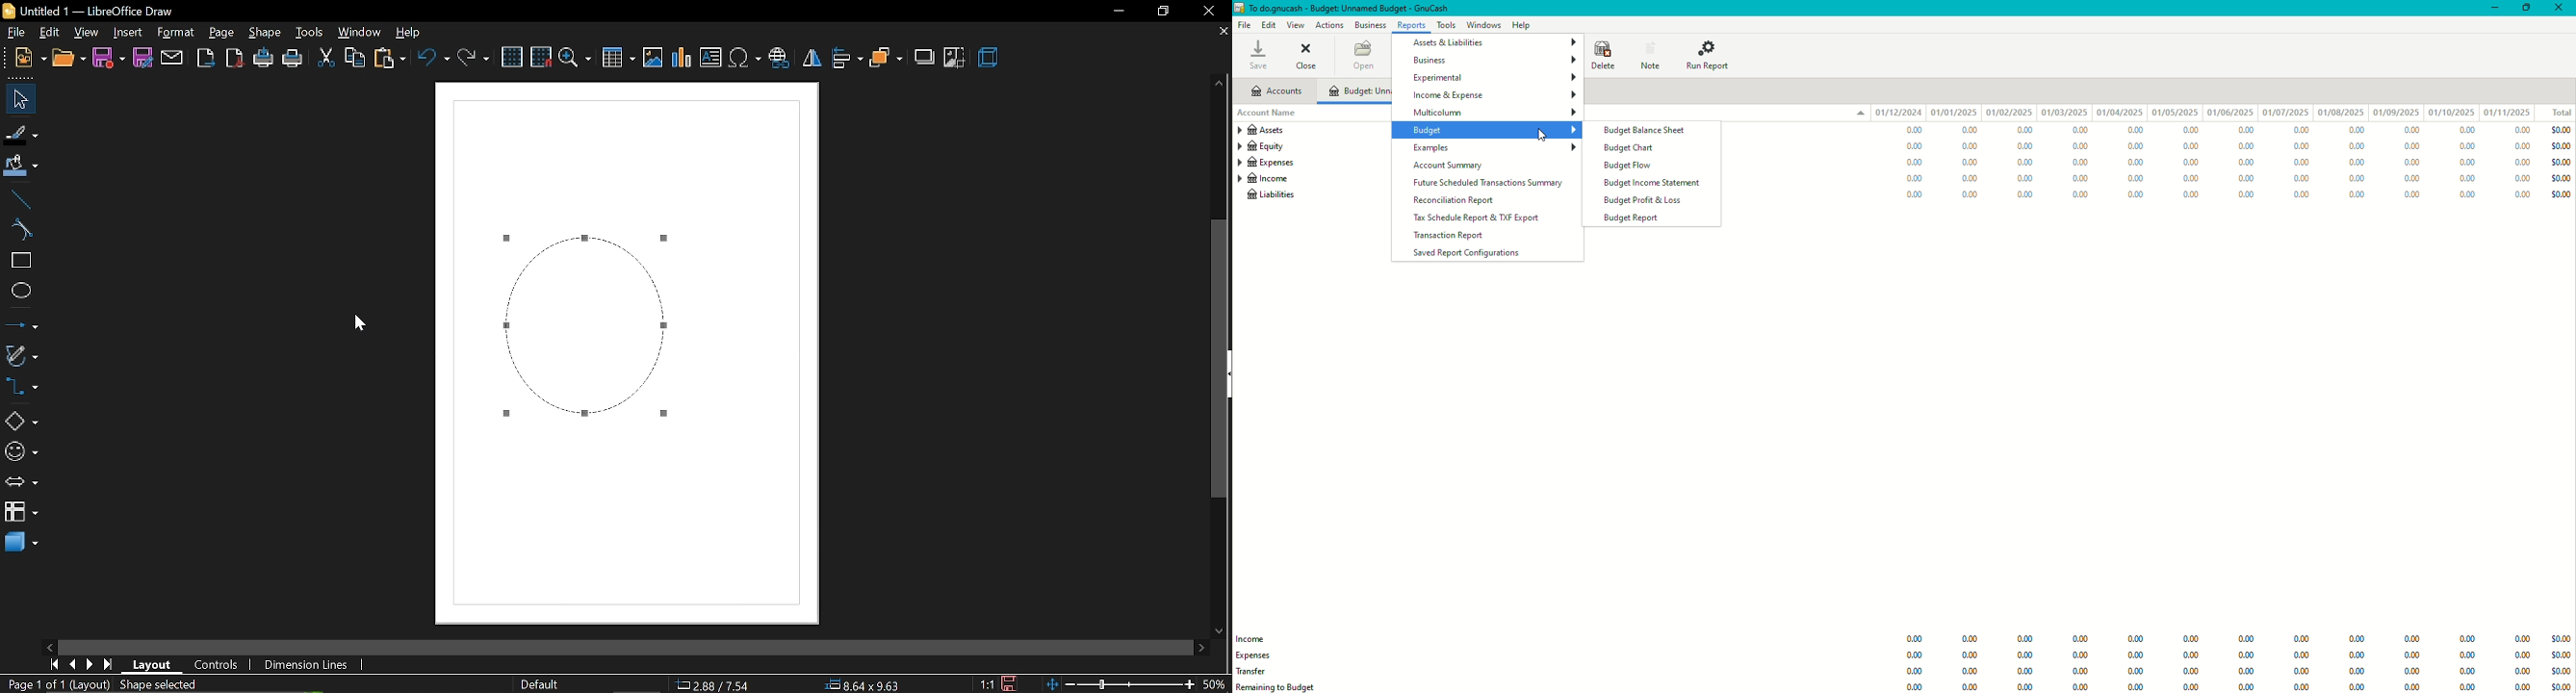 Image resolution: width=2576 pixels, height=700 pixels. Describe the element at coordinates (2358, 195) in the screenshot. I see `0.00` at that location.